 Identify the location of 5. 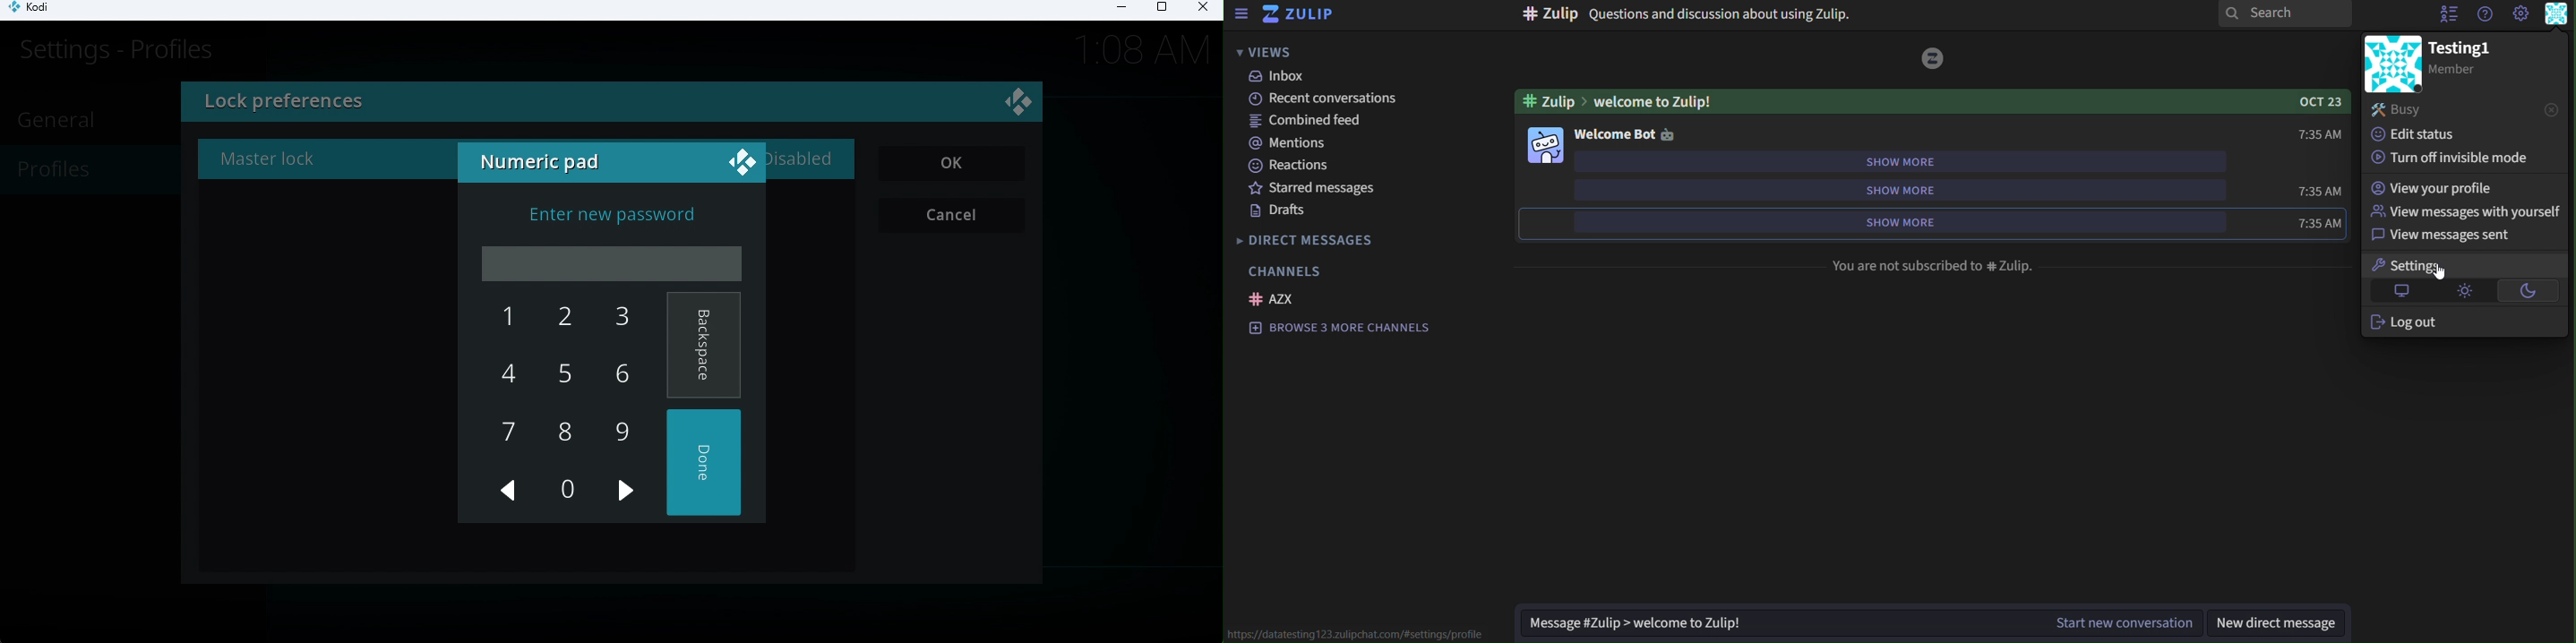
(558, 377).